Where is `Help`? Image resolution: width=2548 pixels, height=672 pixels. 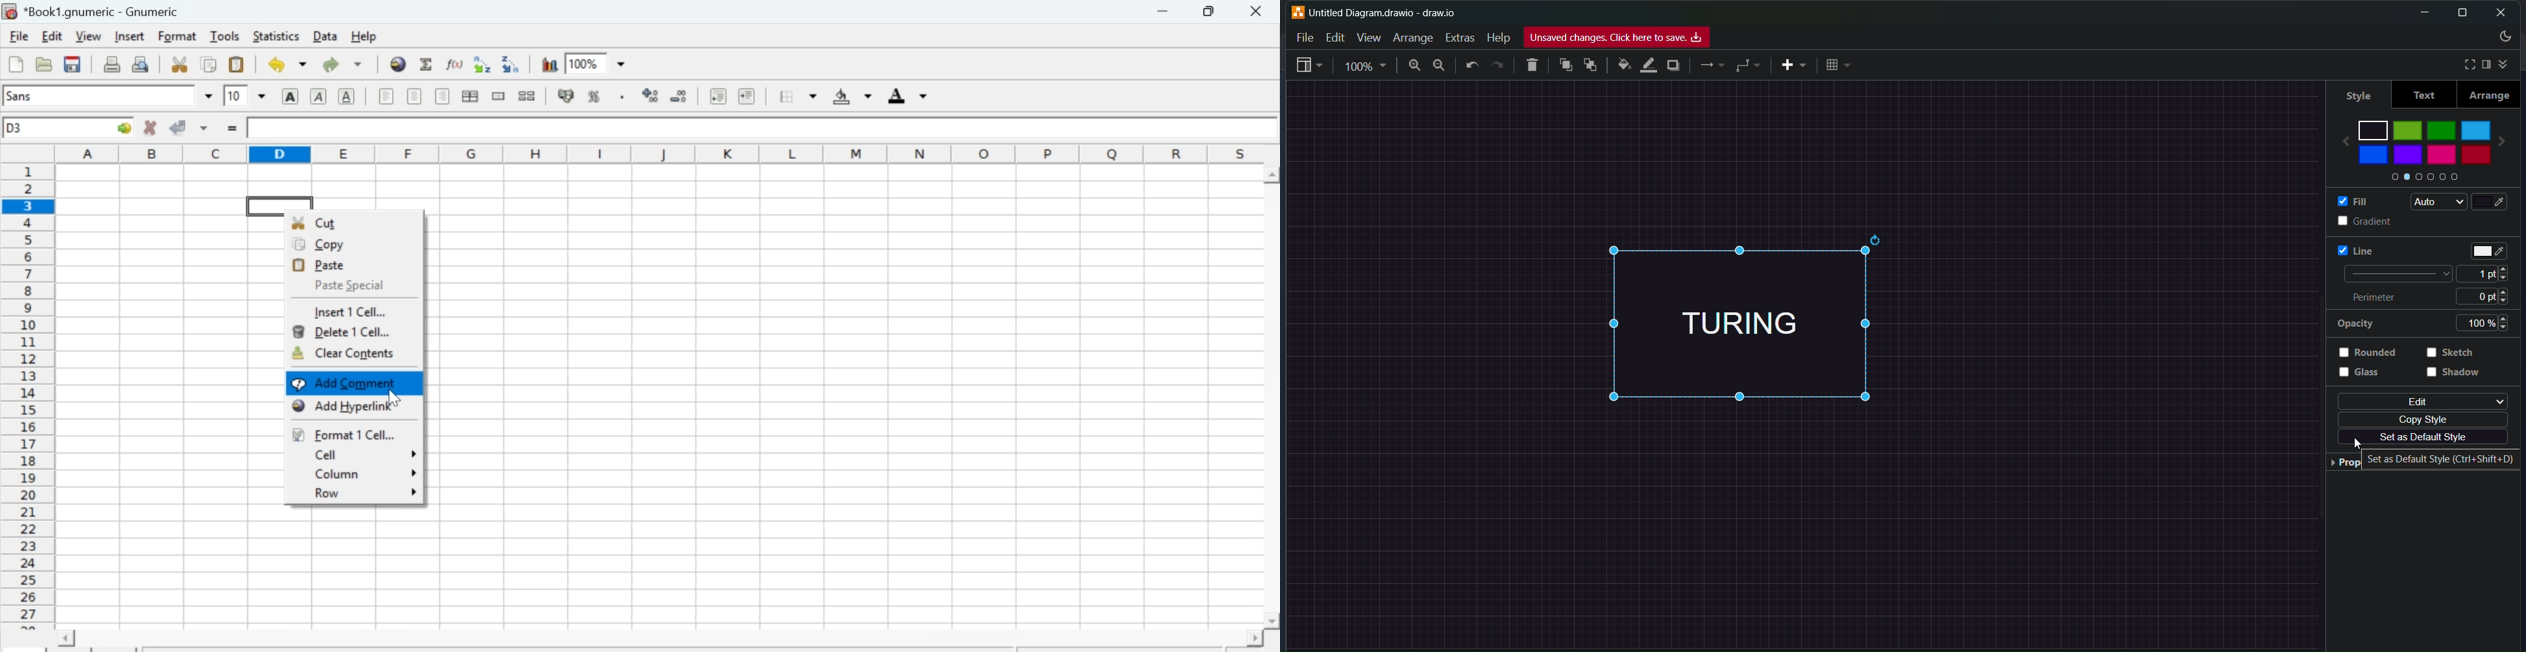
Help is located at coordinates (1498, 38).